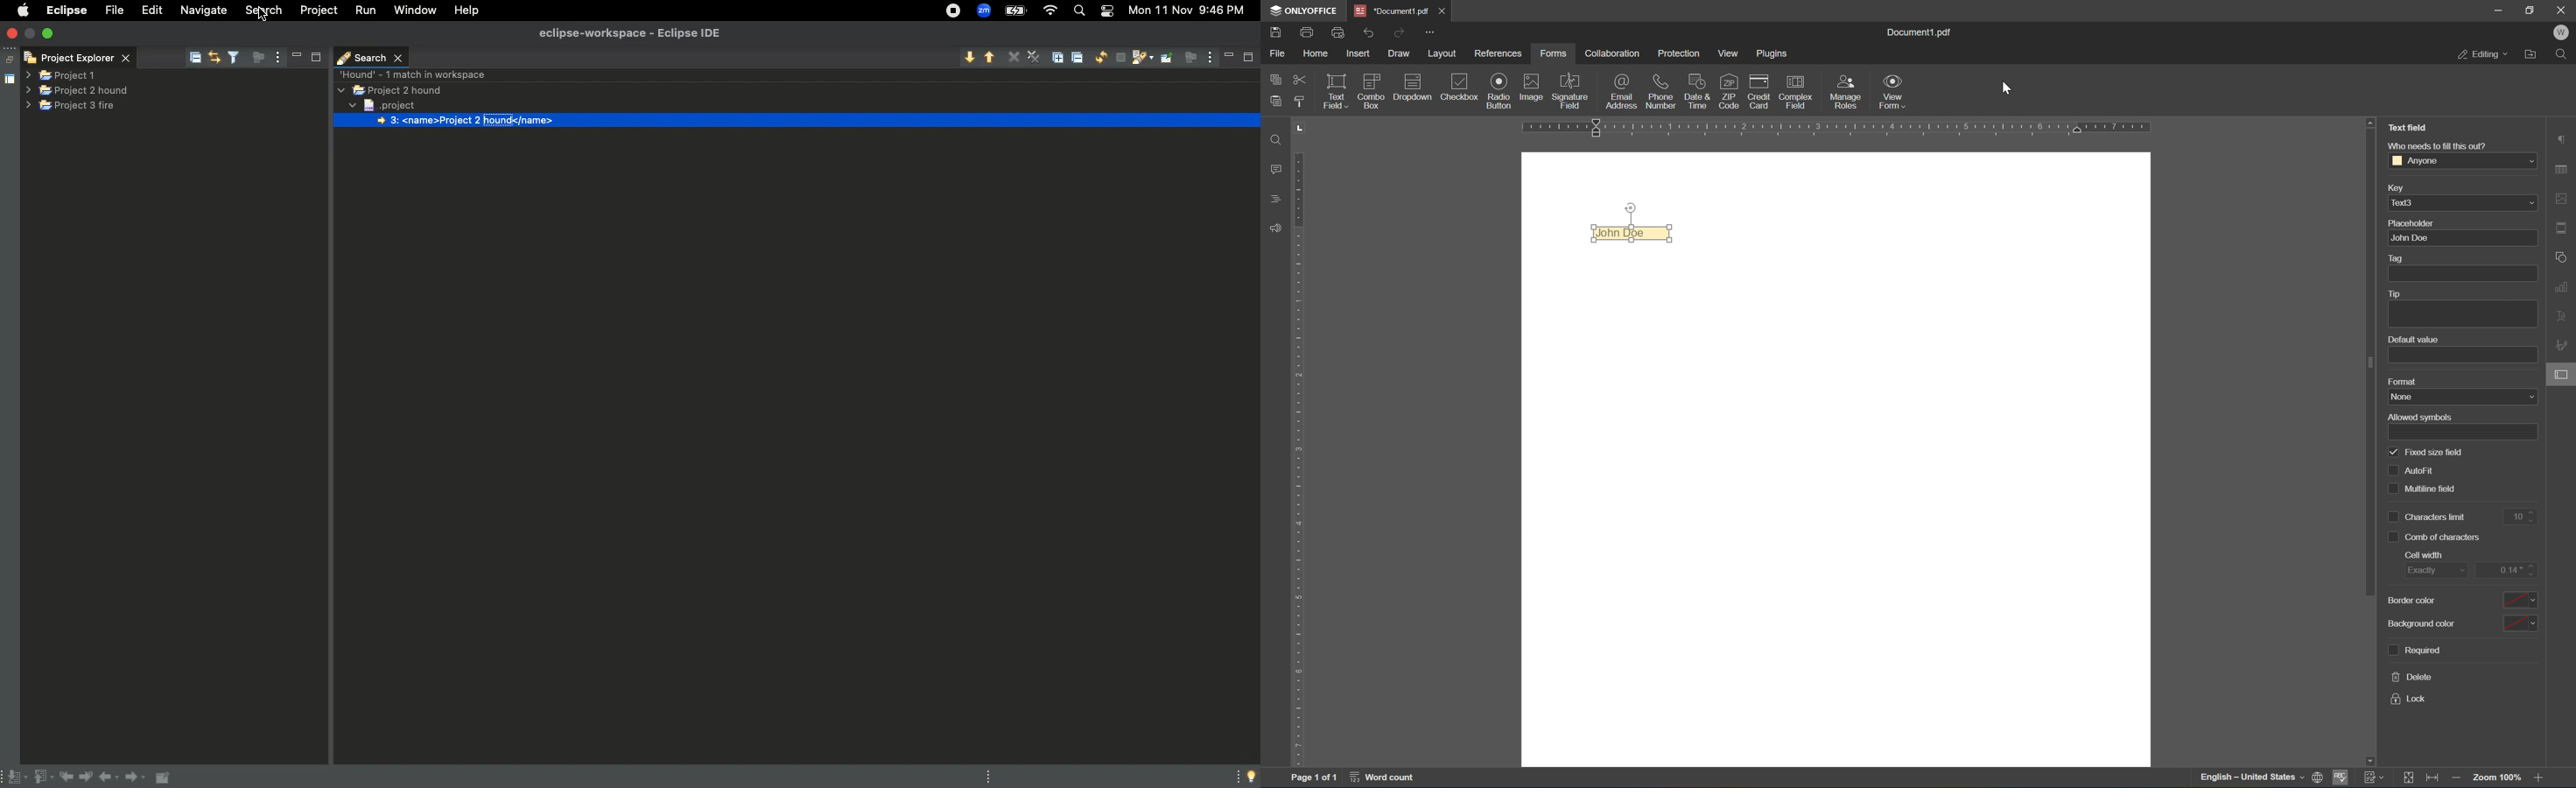 The image size is (2576, 812). Describe the element at coordinates (1100, 58) in the screenshot. I see `Run the current search again` at that location.